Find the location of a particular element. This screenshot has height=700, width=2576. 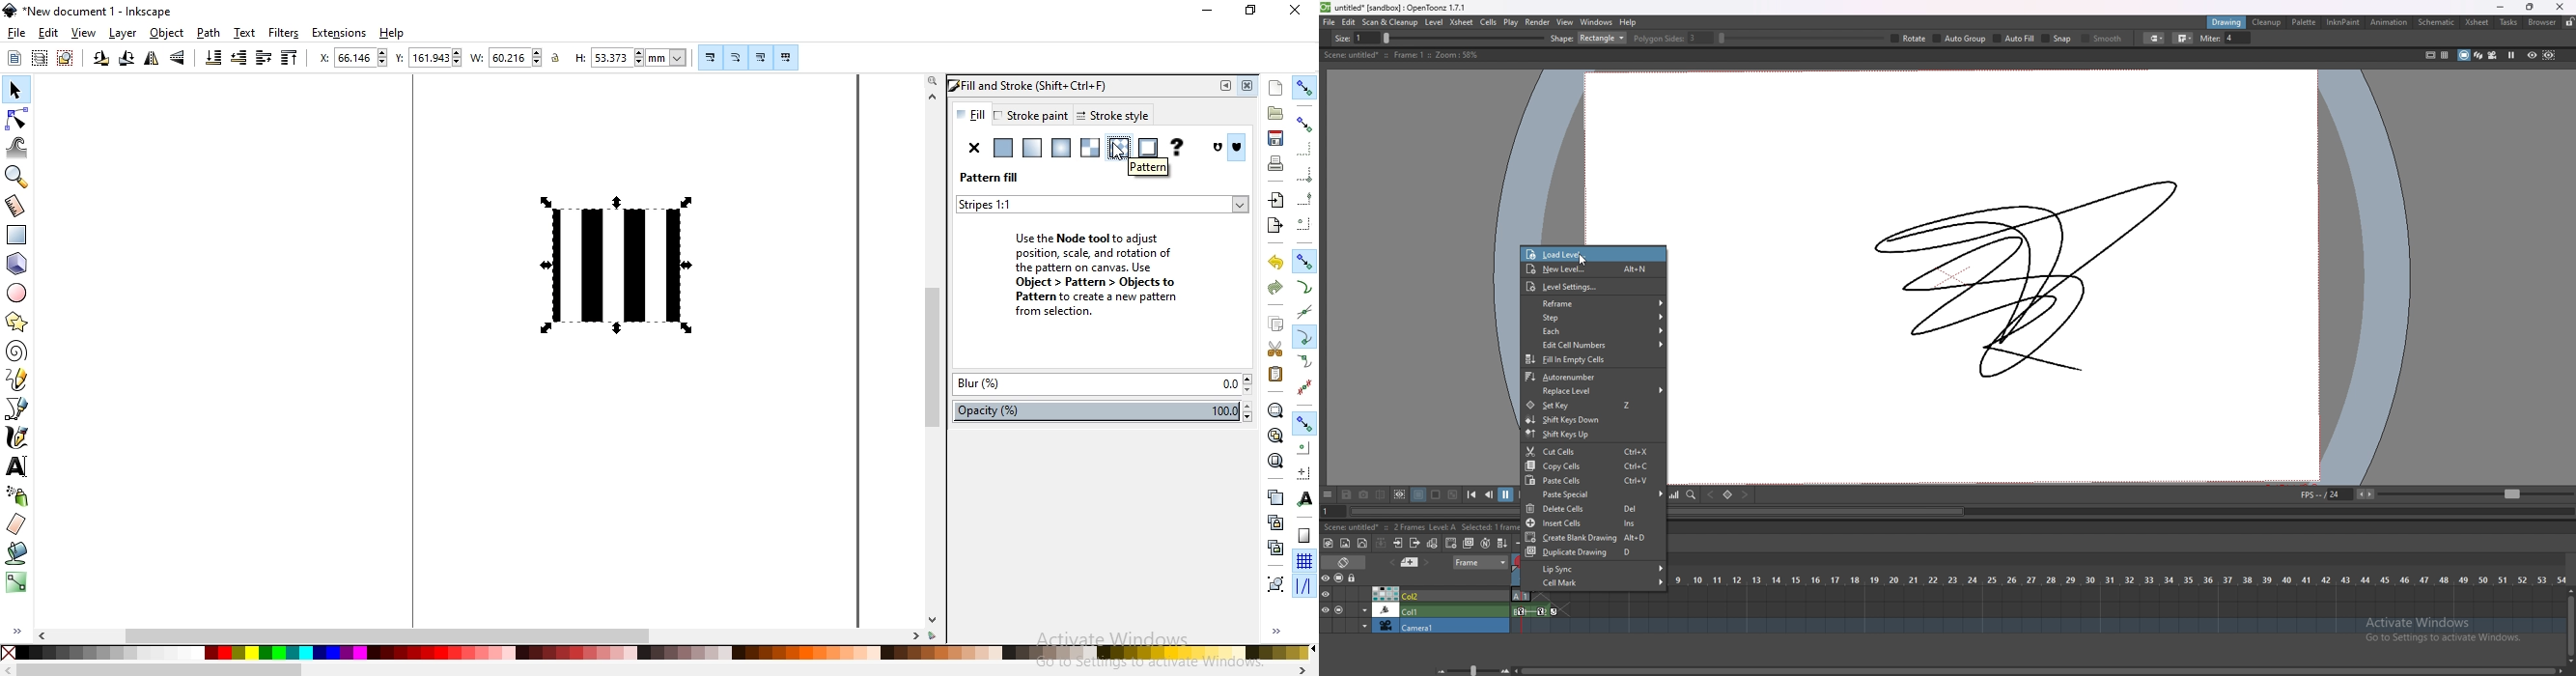

width of selection is located at coordinates (479, 58).